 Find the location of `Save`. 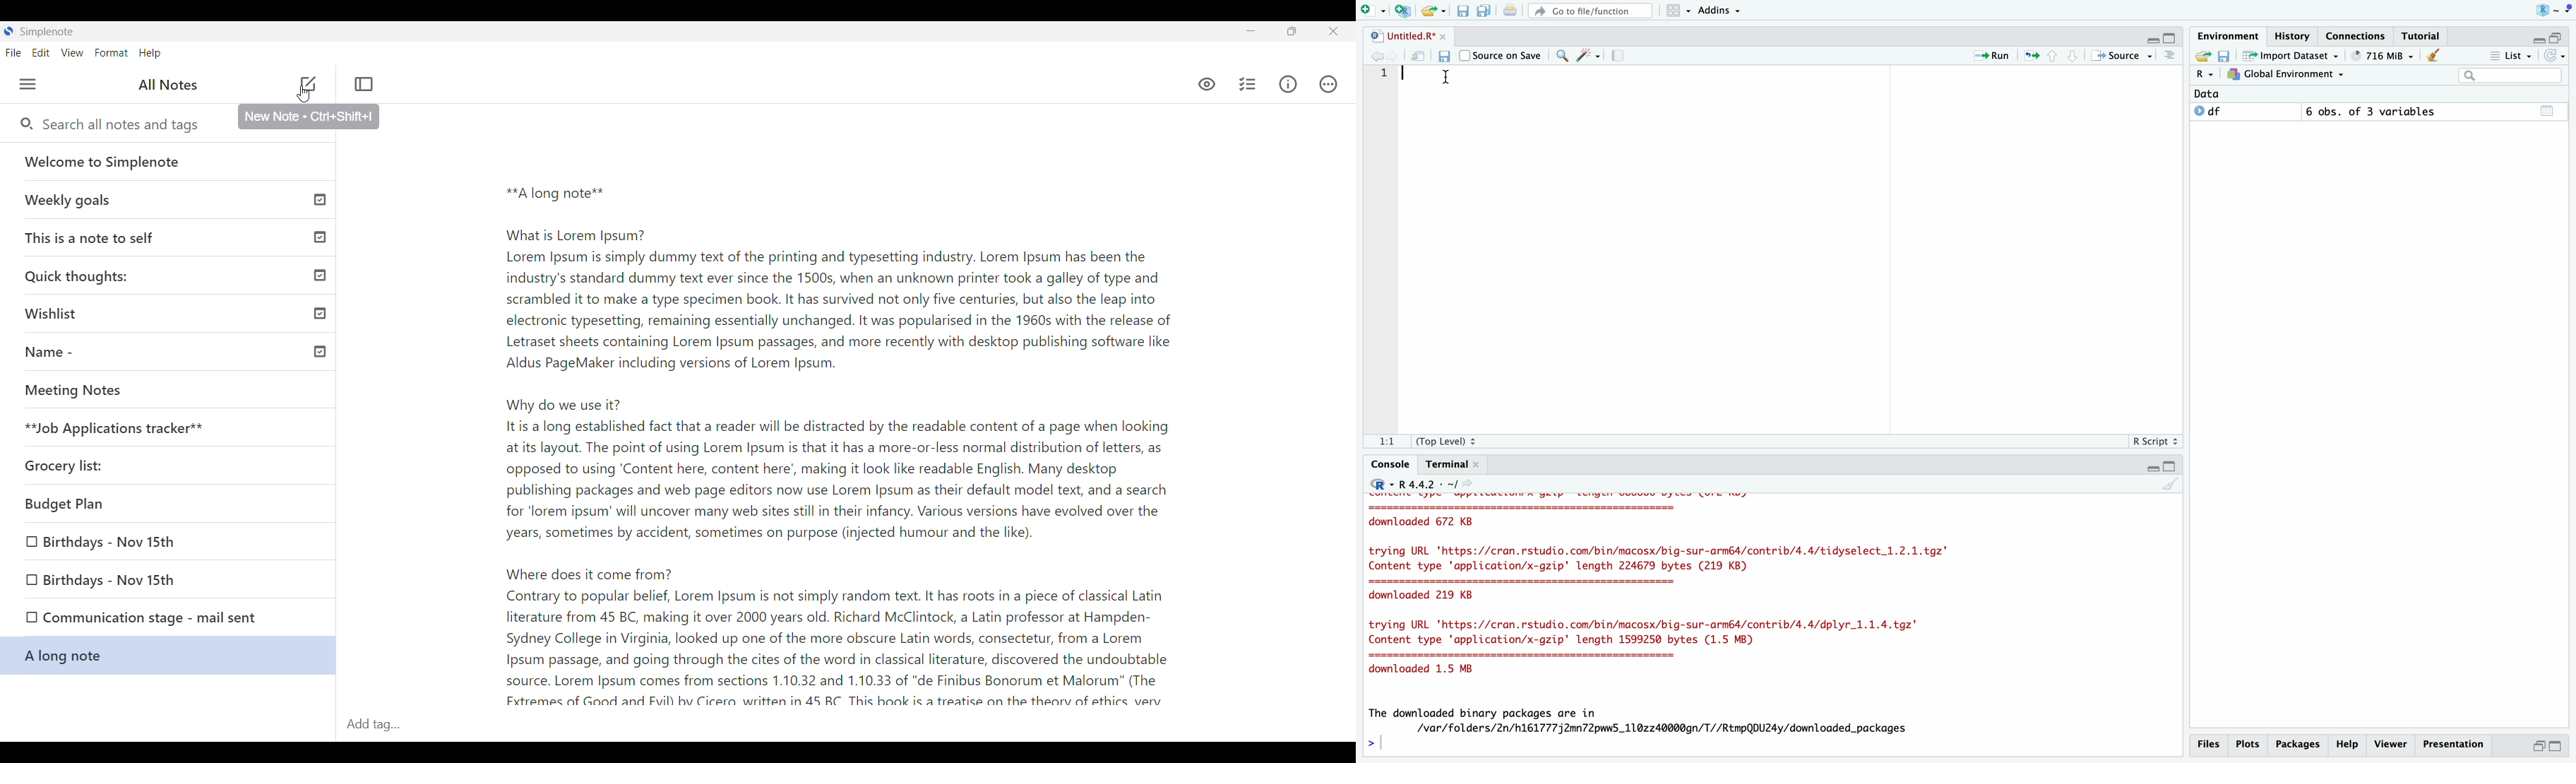

Save is located at coordinates (1445, 56).